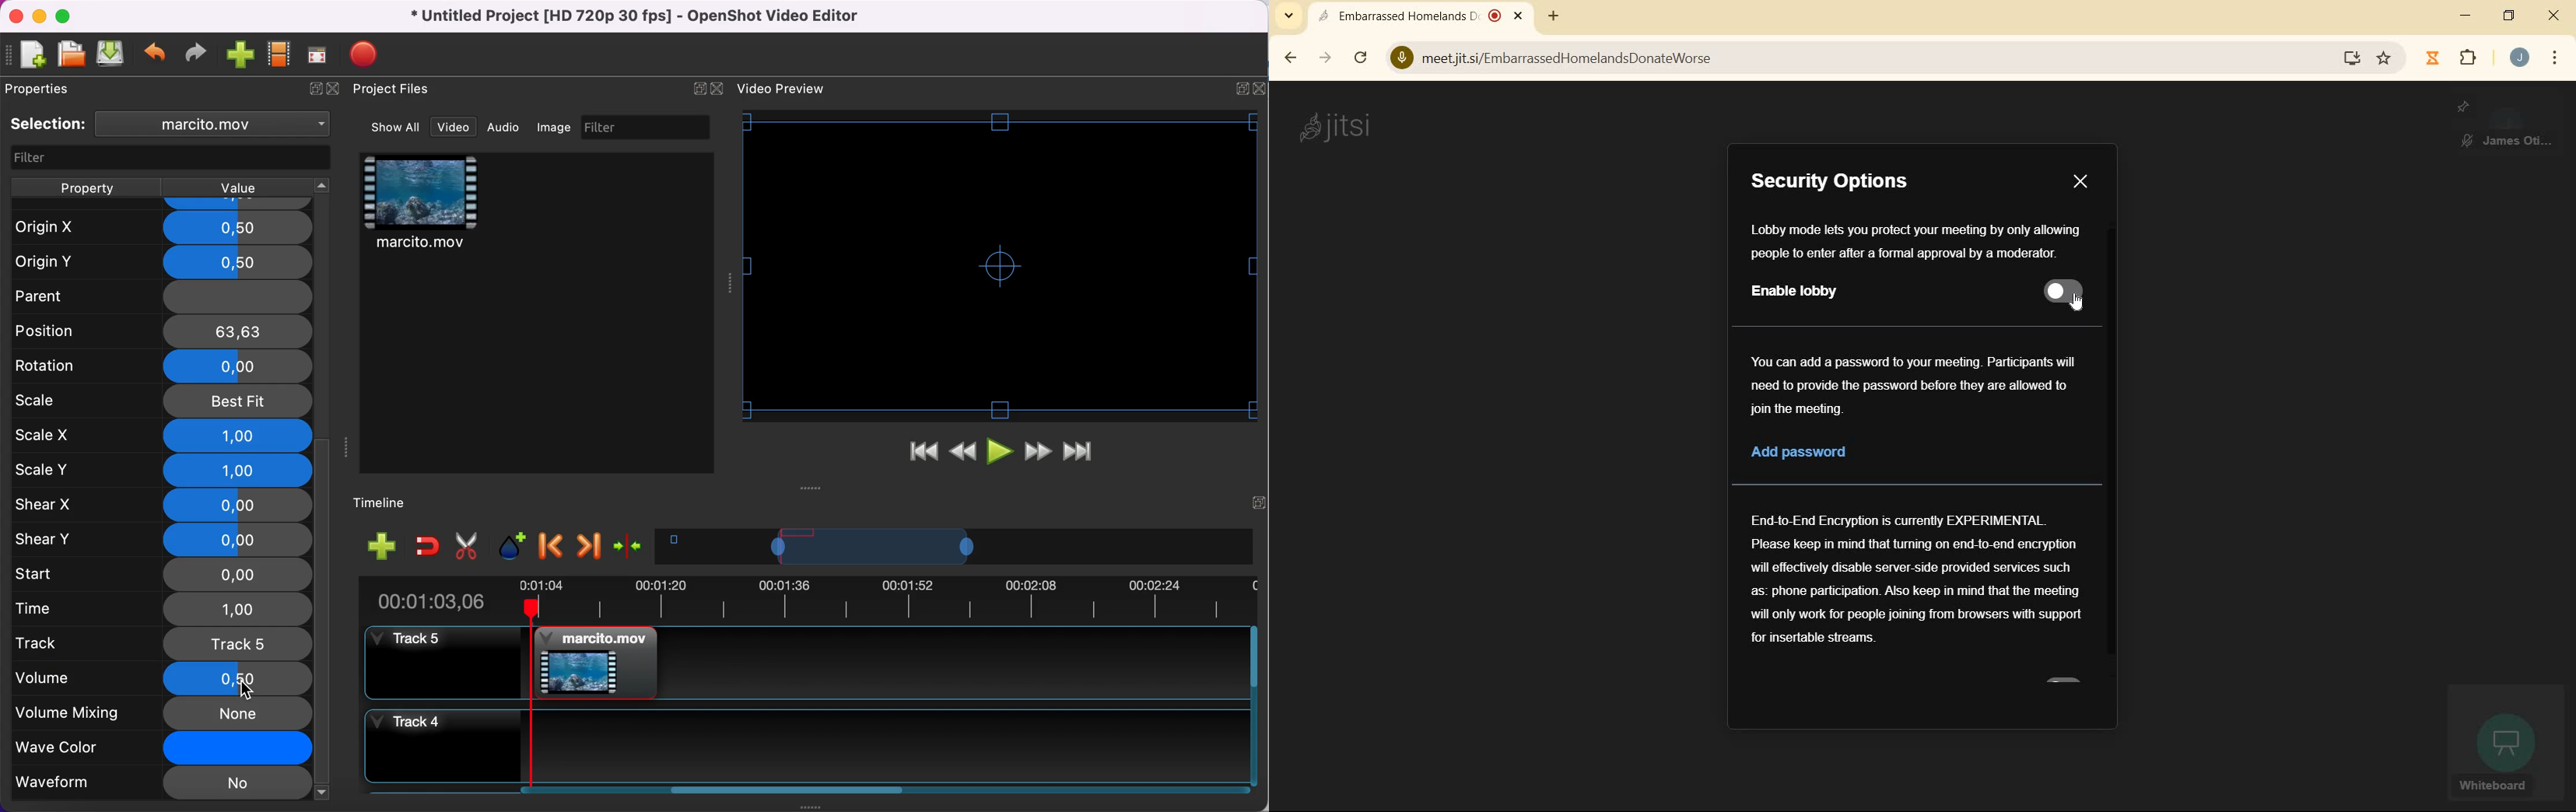  What do you see at coordinates (2080, 181) in the screenshot?
I see `CLOSE` at bounding box center [2080, 181].